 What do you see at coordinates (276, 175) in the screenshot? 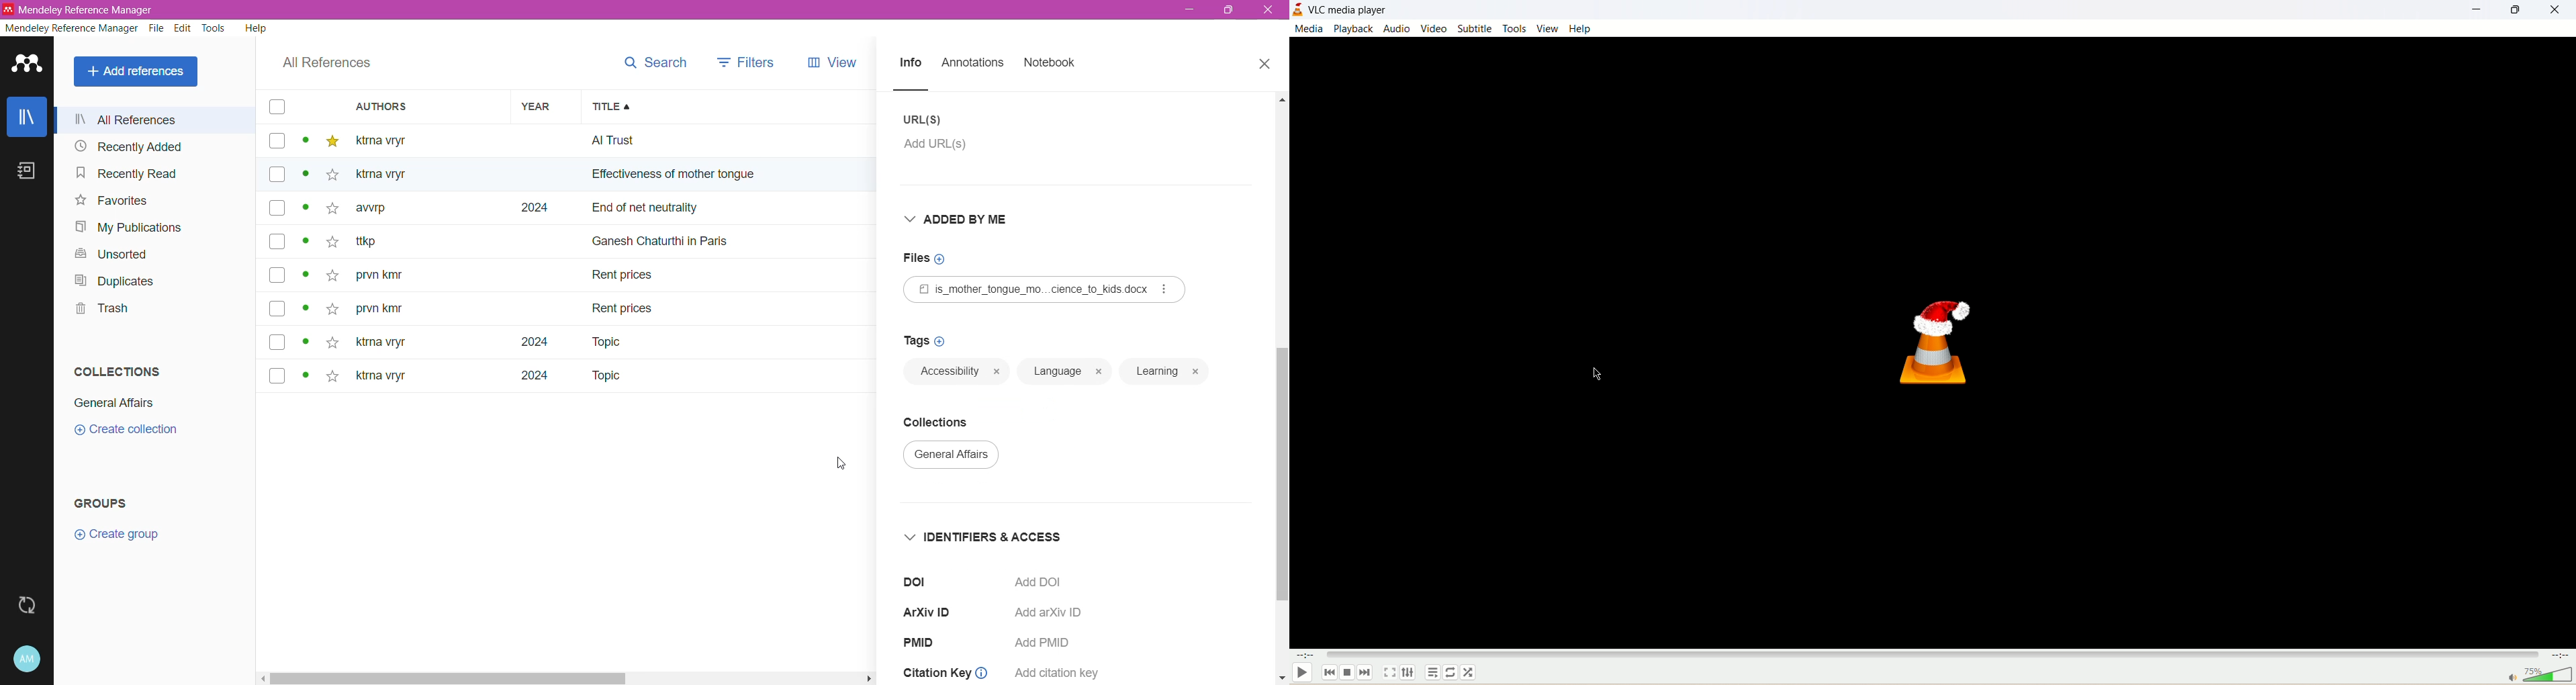
I see `box` at bounding box center [276, 175].